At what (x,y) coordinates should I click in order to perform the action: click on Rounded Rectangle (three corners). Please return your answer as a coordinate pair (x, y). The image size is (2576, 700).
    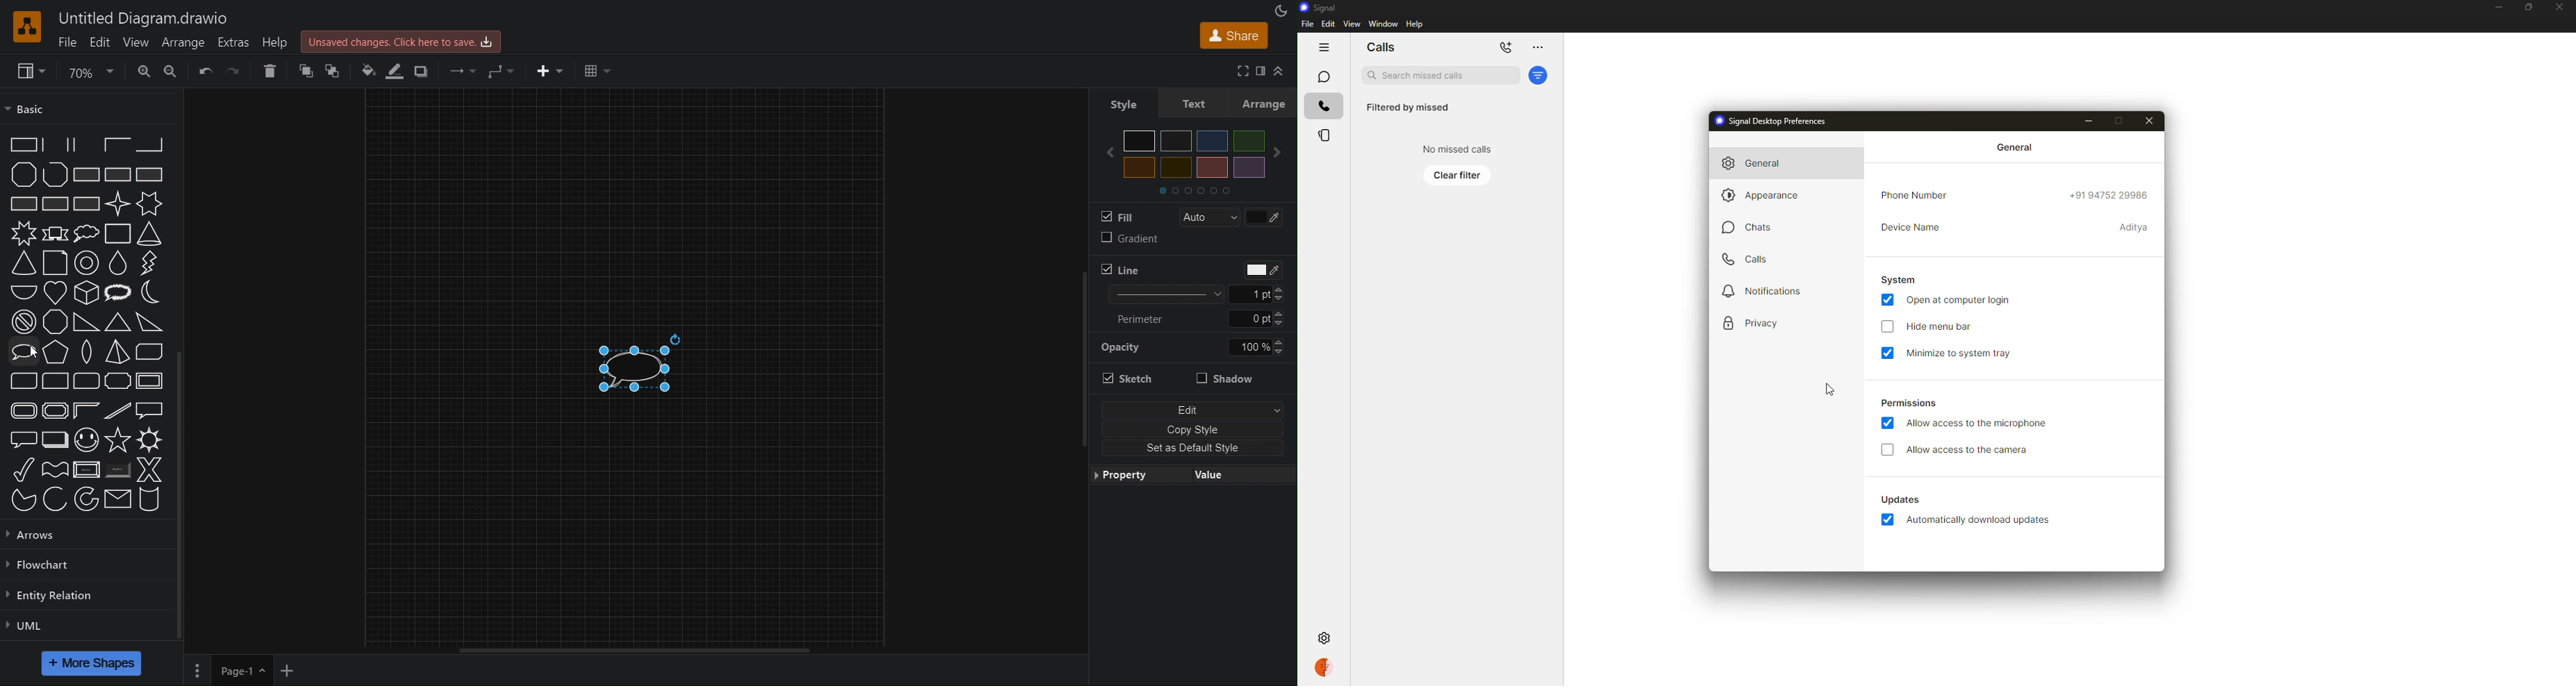
    Looking at the image, I should click on (87, 380).